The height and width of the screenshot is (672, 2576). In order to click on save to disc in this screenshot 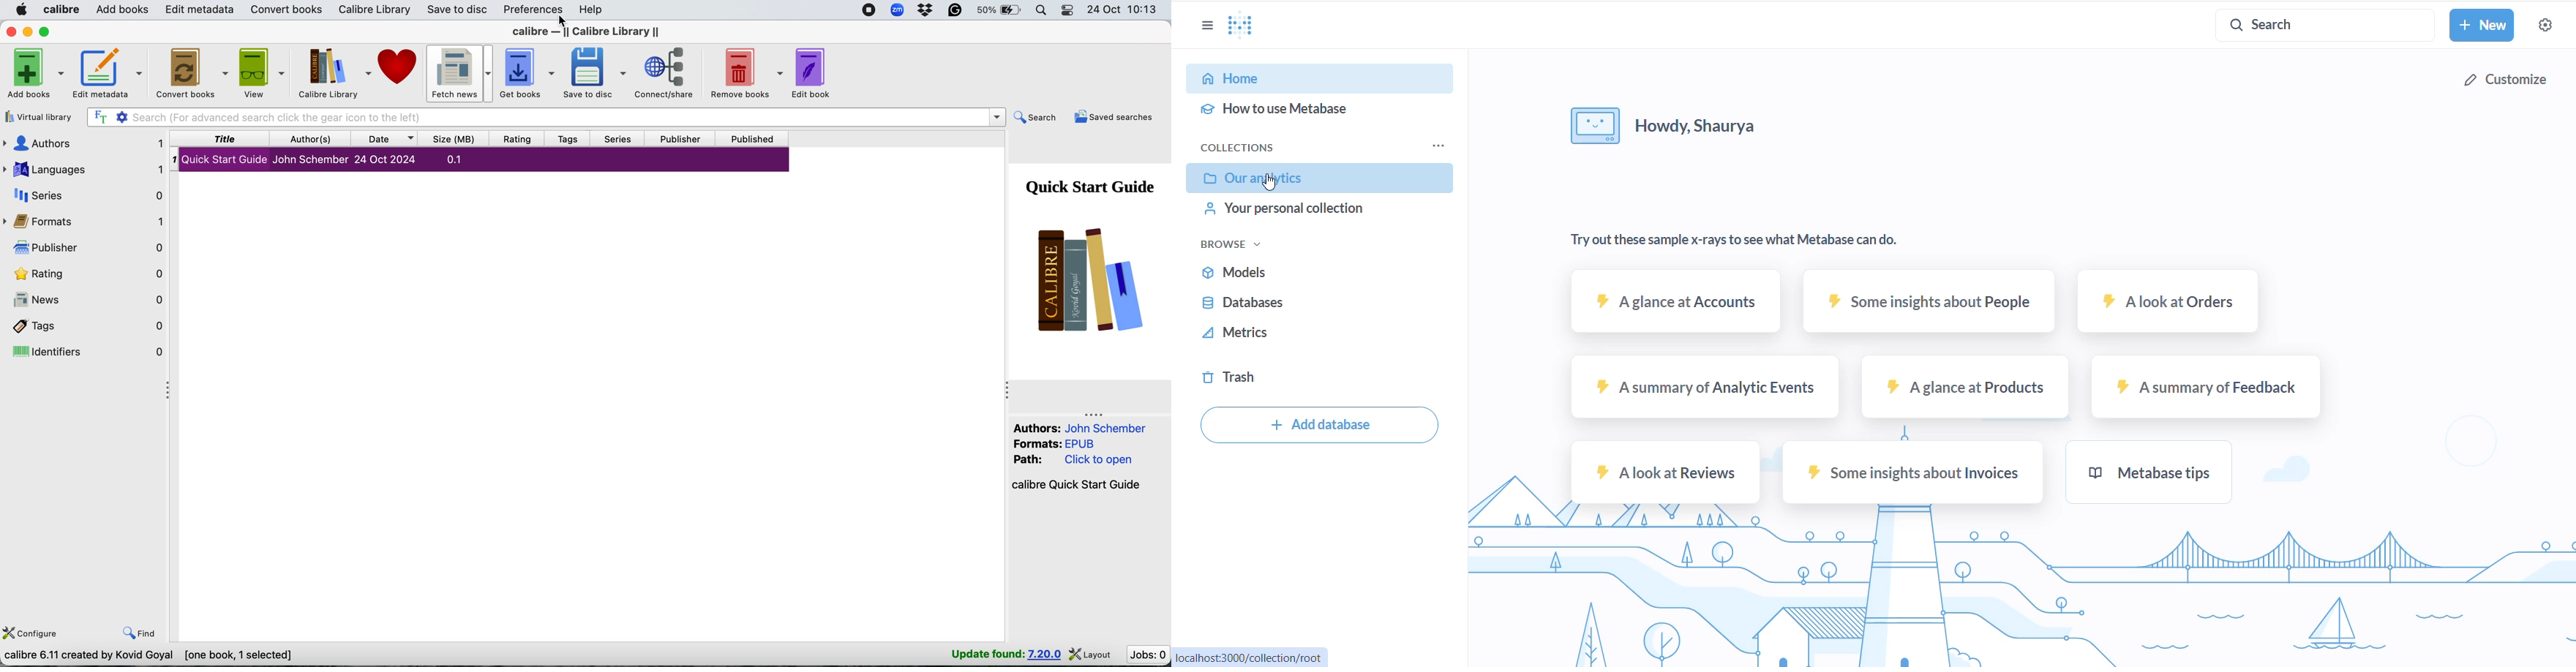, I will do `click(594, 77)`.